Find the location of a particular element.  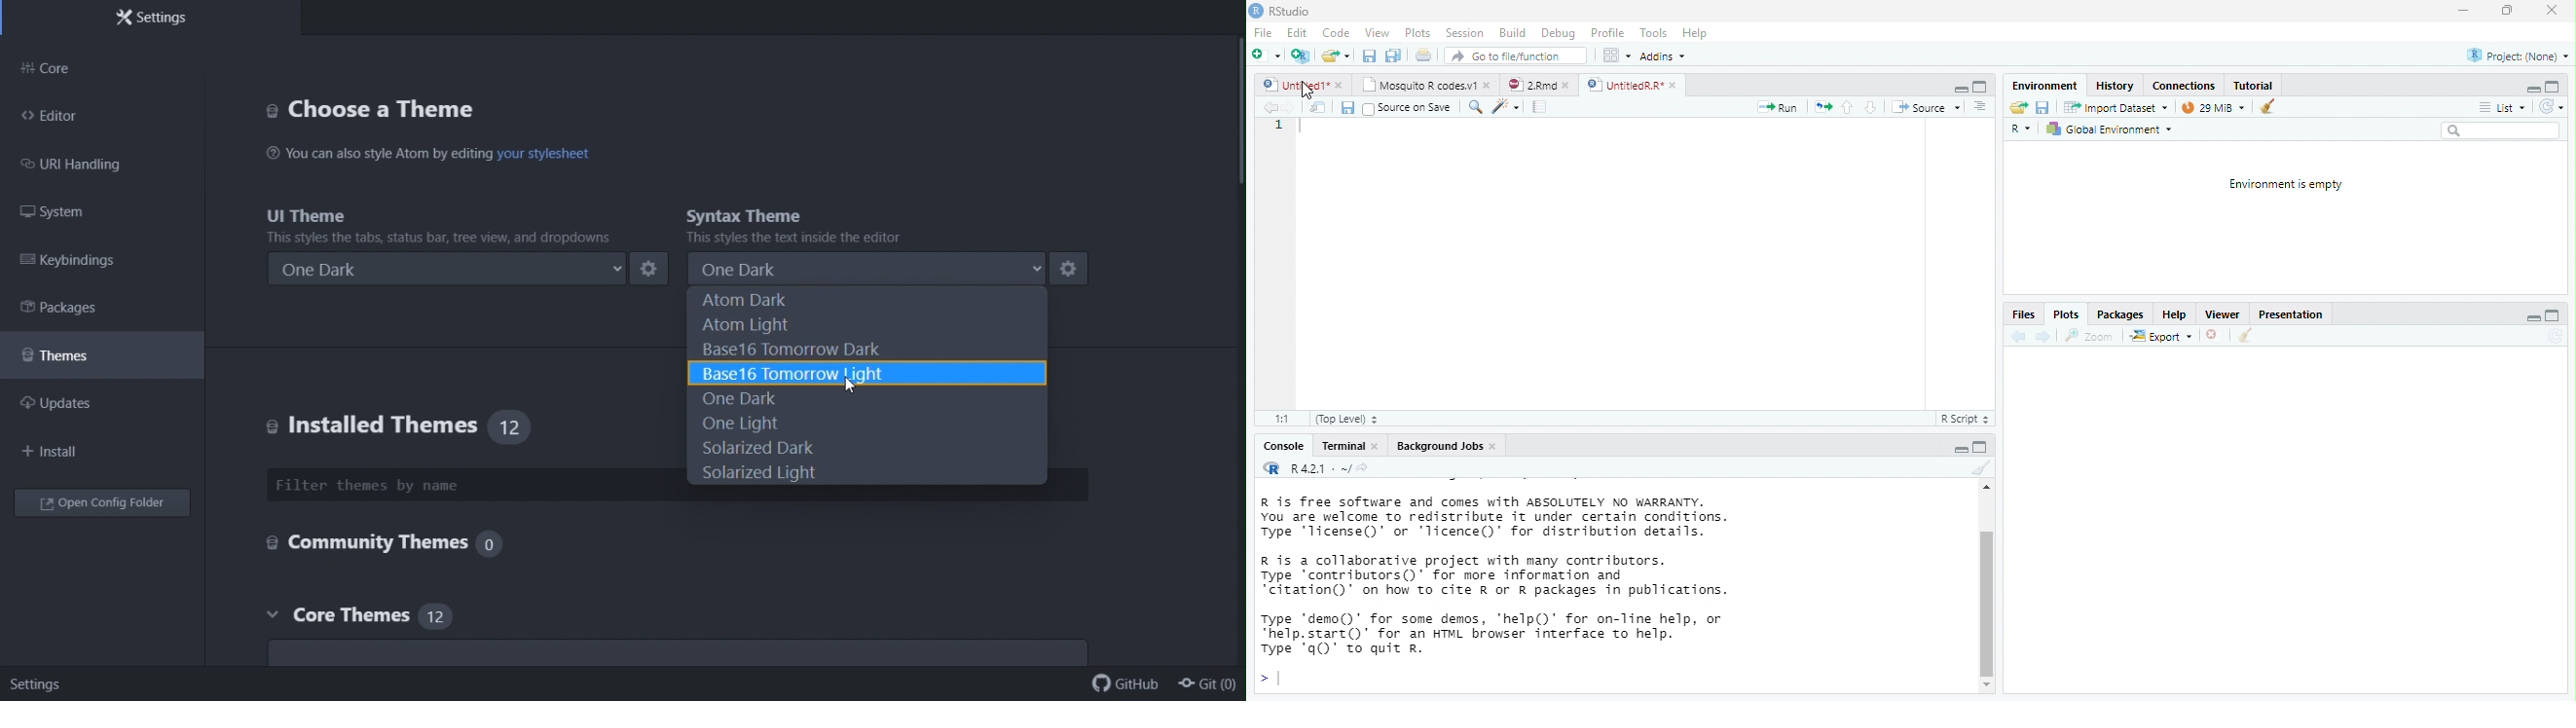

close is located at coordinates (1341, 86).